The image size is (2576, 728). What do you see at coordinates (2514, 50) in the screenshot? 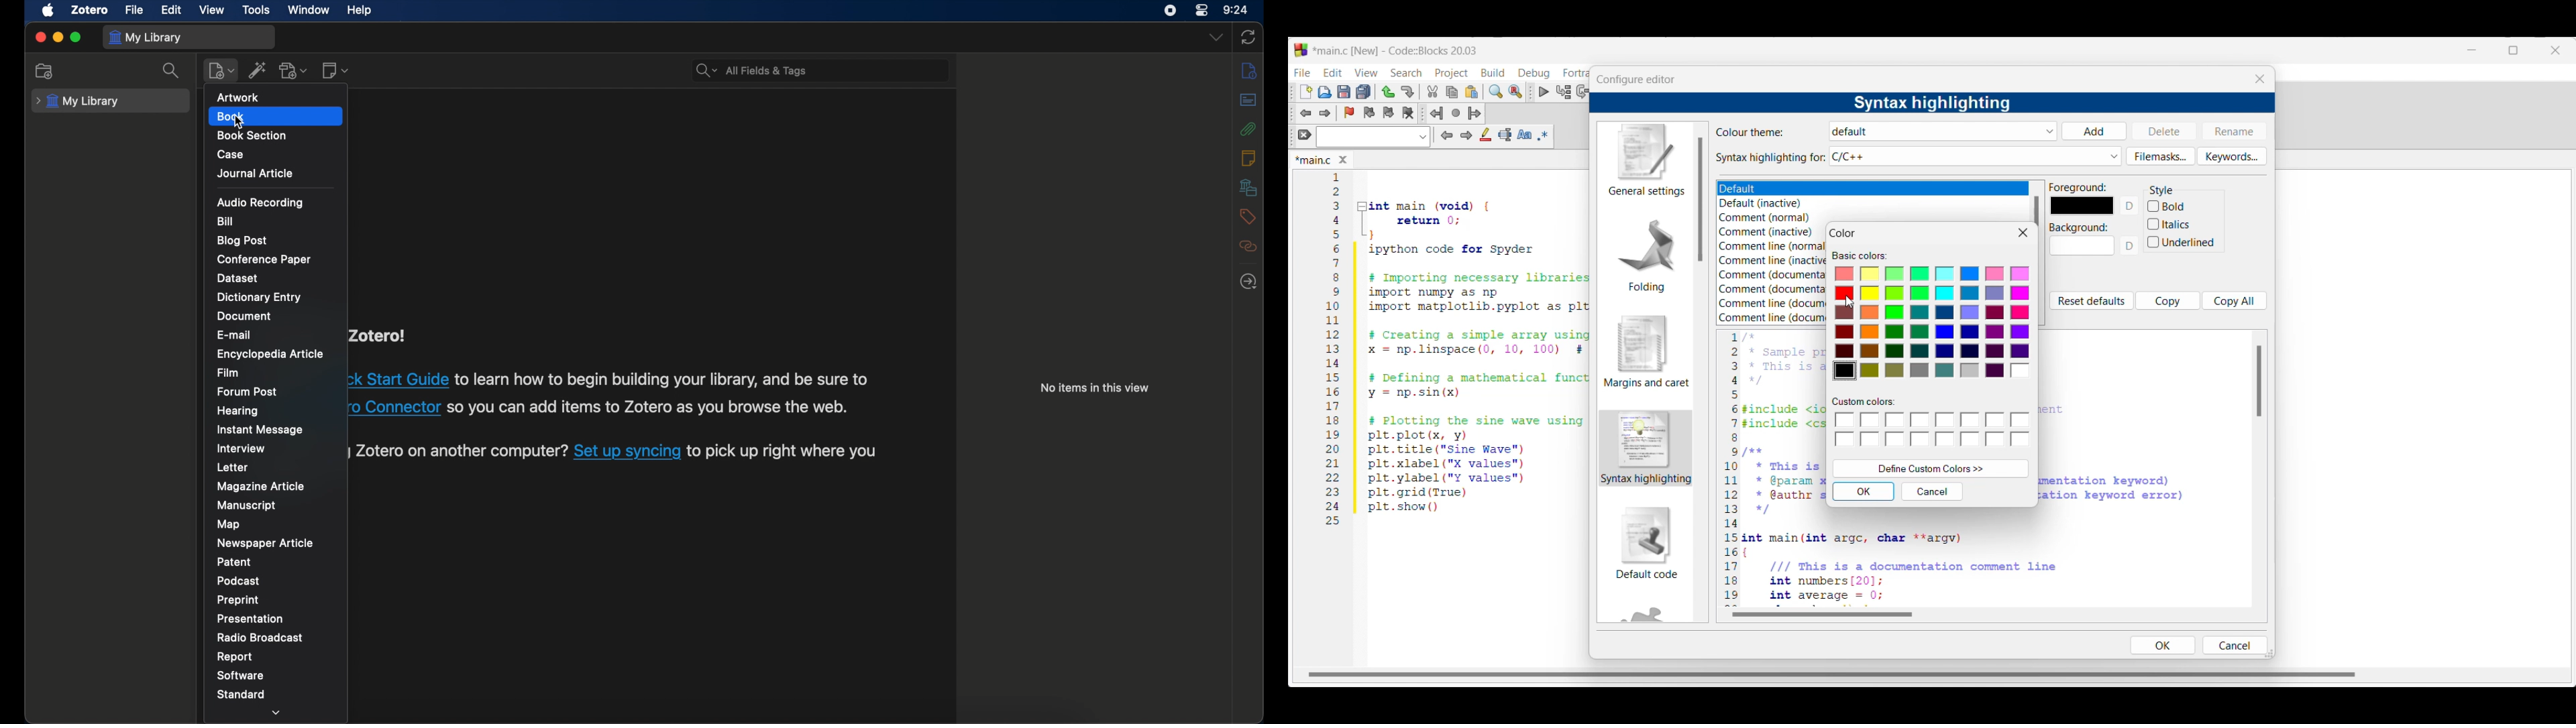
I see `Change tab dimension` at bounding box center [2514, 50].